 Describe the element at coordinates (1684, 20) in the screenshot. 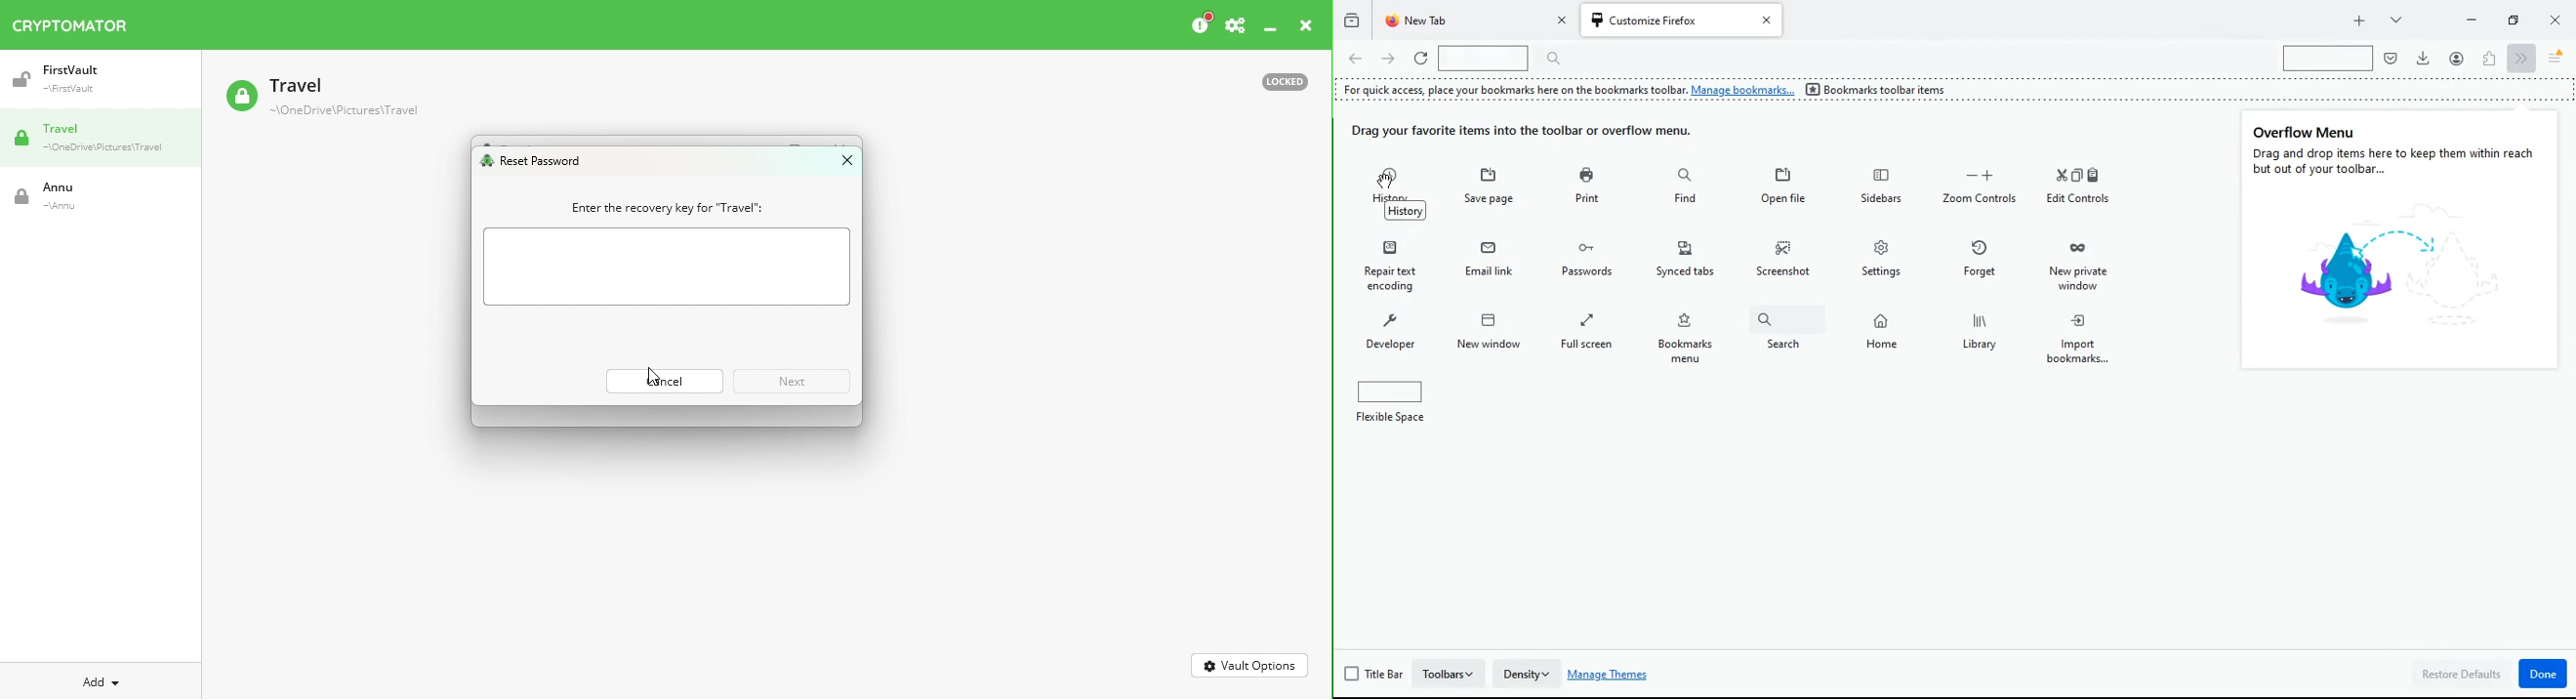

I see `Tab` at that location.